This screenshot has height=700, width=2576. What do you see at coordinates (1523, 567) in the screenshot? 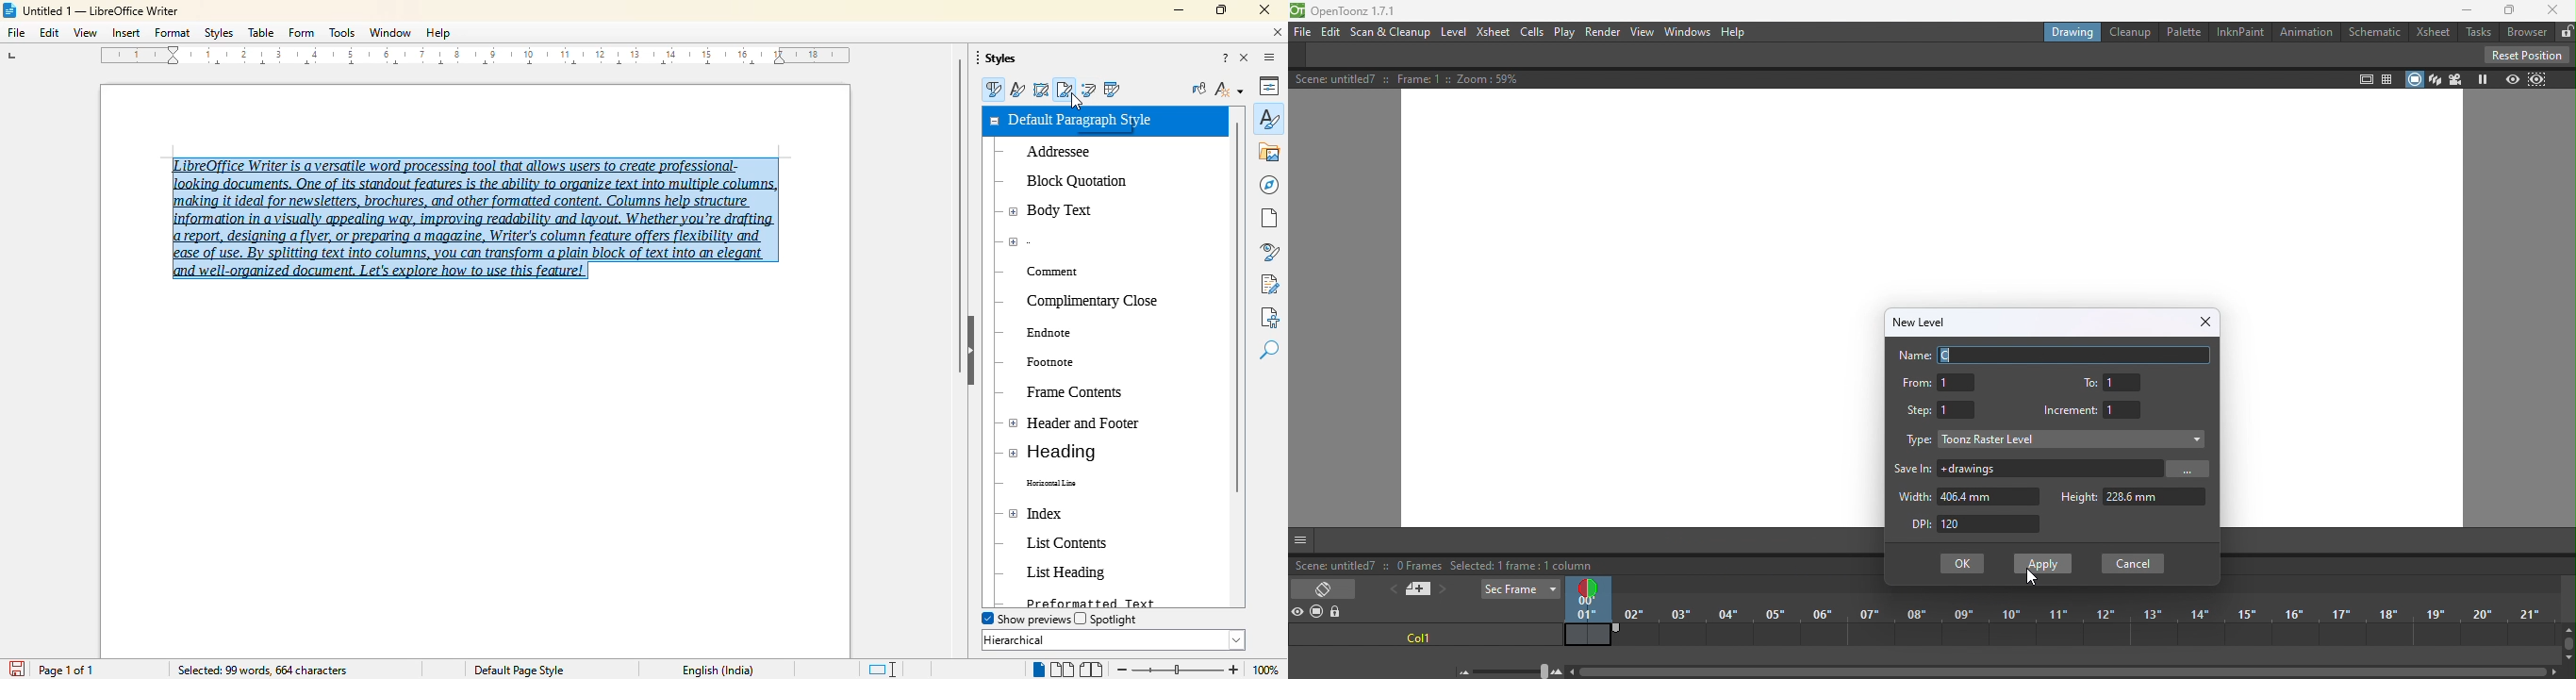
I see `selected: 1 frame: a column` at bounding box center [1523, 567].